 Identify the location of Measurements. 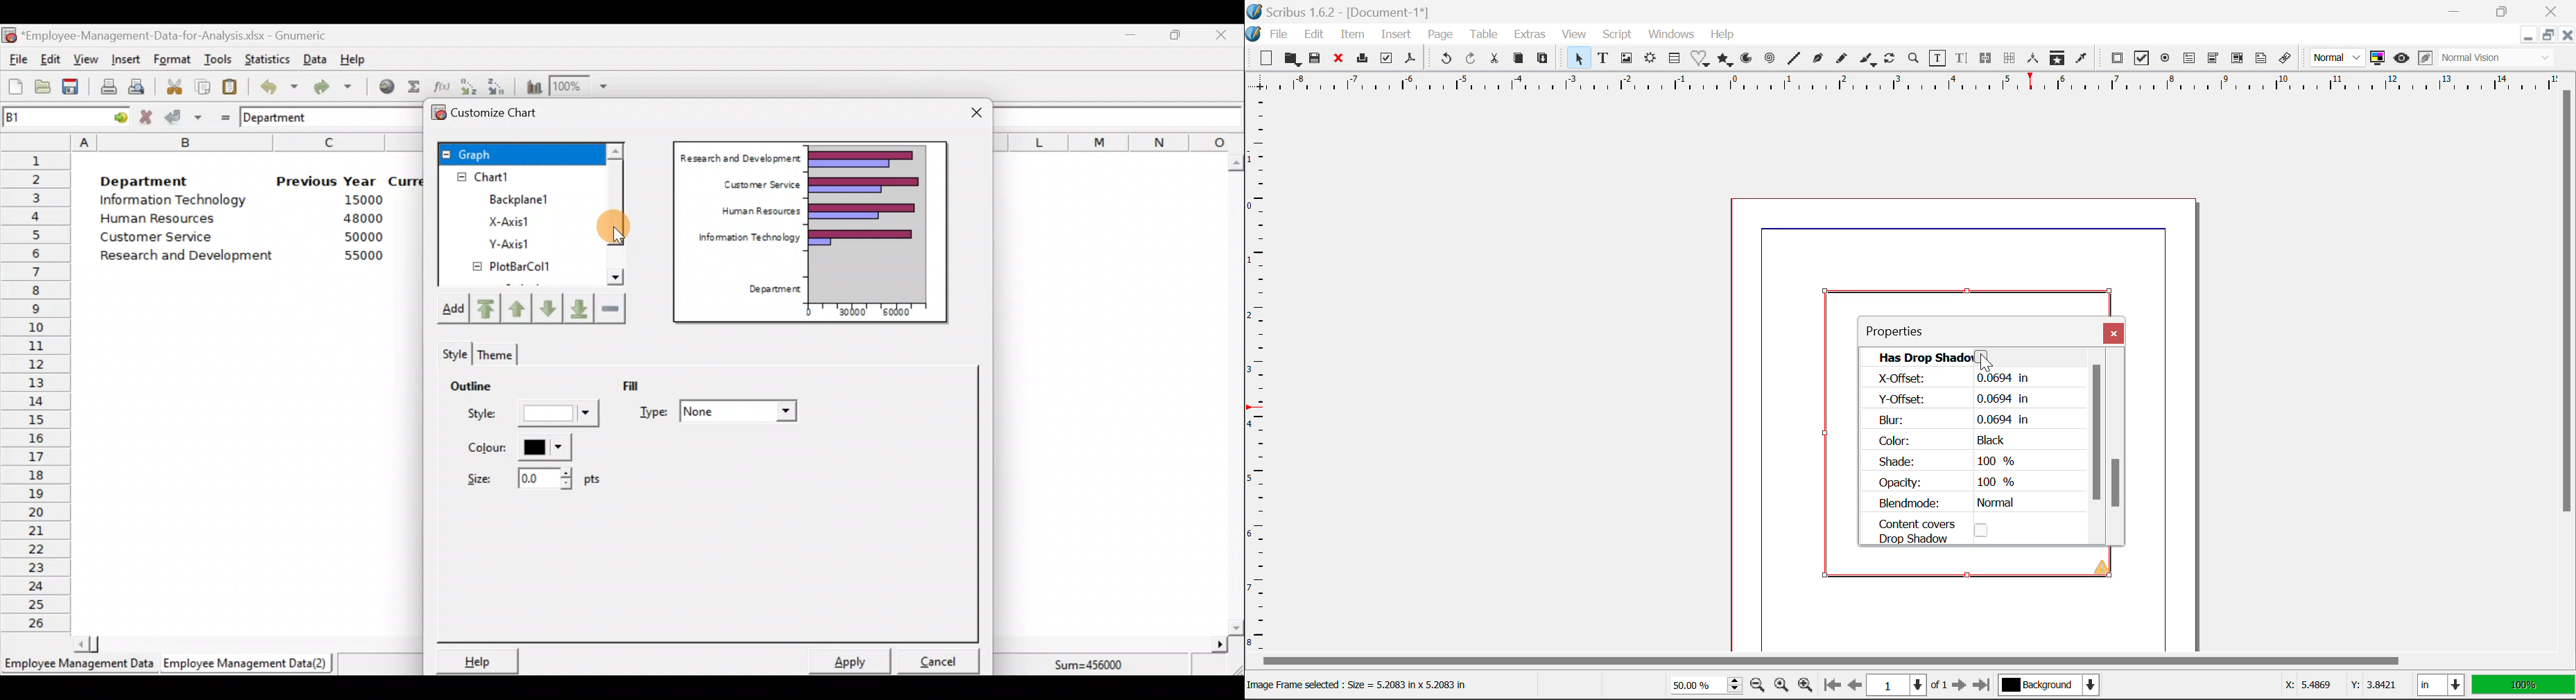
(2032, 57).